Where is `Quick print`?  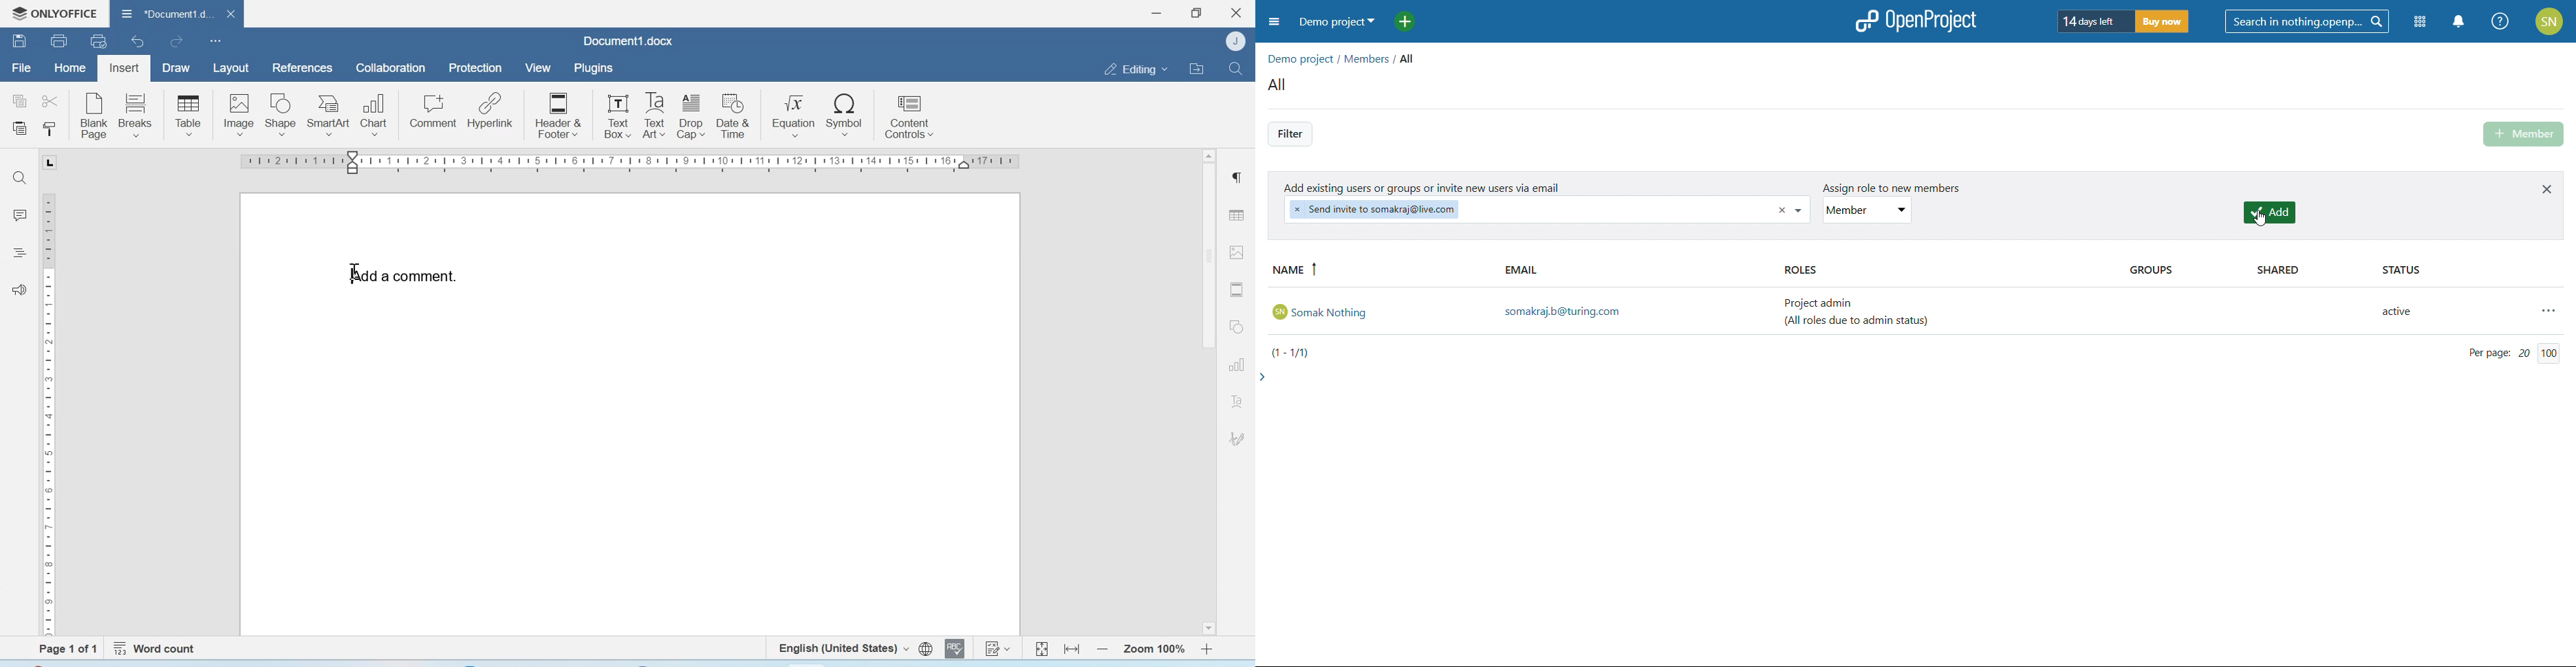 Quick print is located at coordinates (99, 41).